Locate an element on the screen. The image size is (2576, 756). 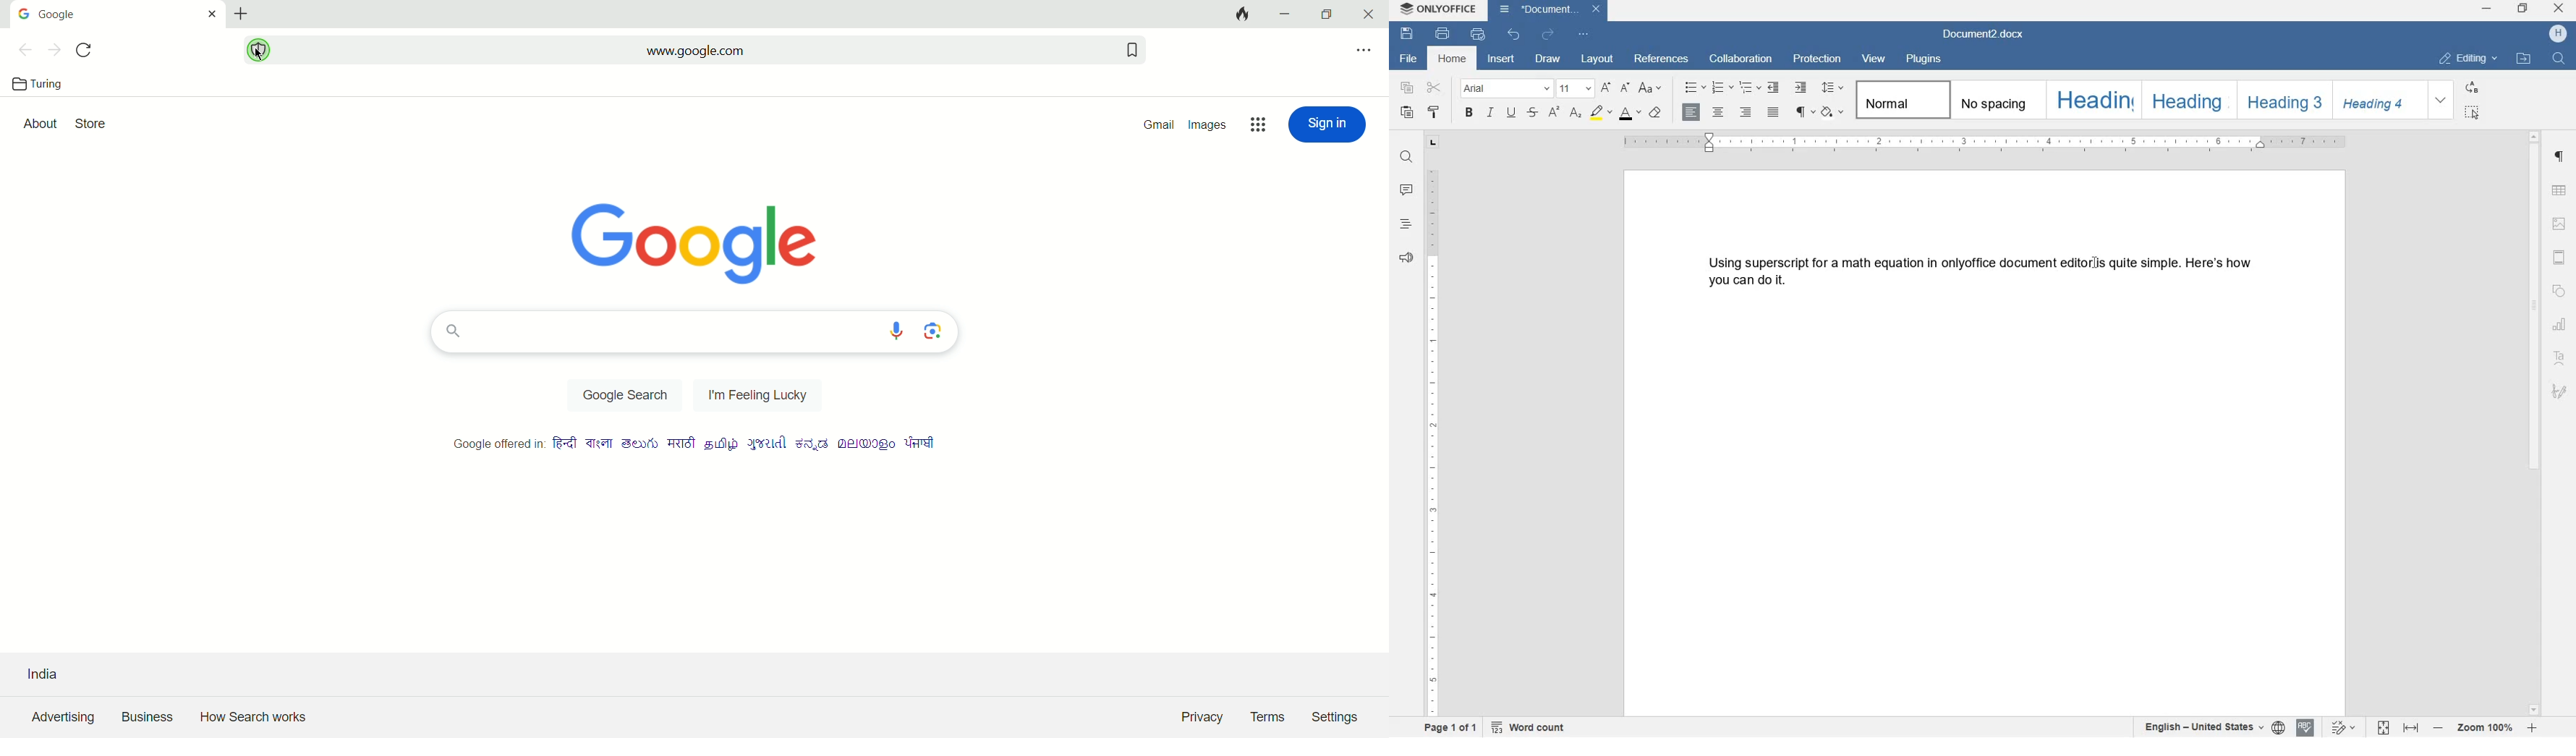
OPEN FILE LOCATION is located at coordinates (2525, 62).